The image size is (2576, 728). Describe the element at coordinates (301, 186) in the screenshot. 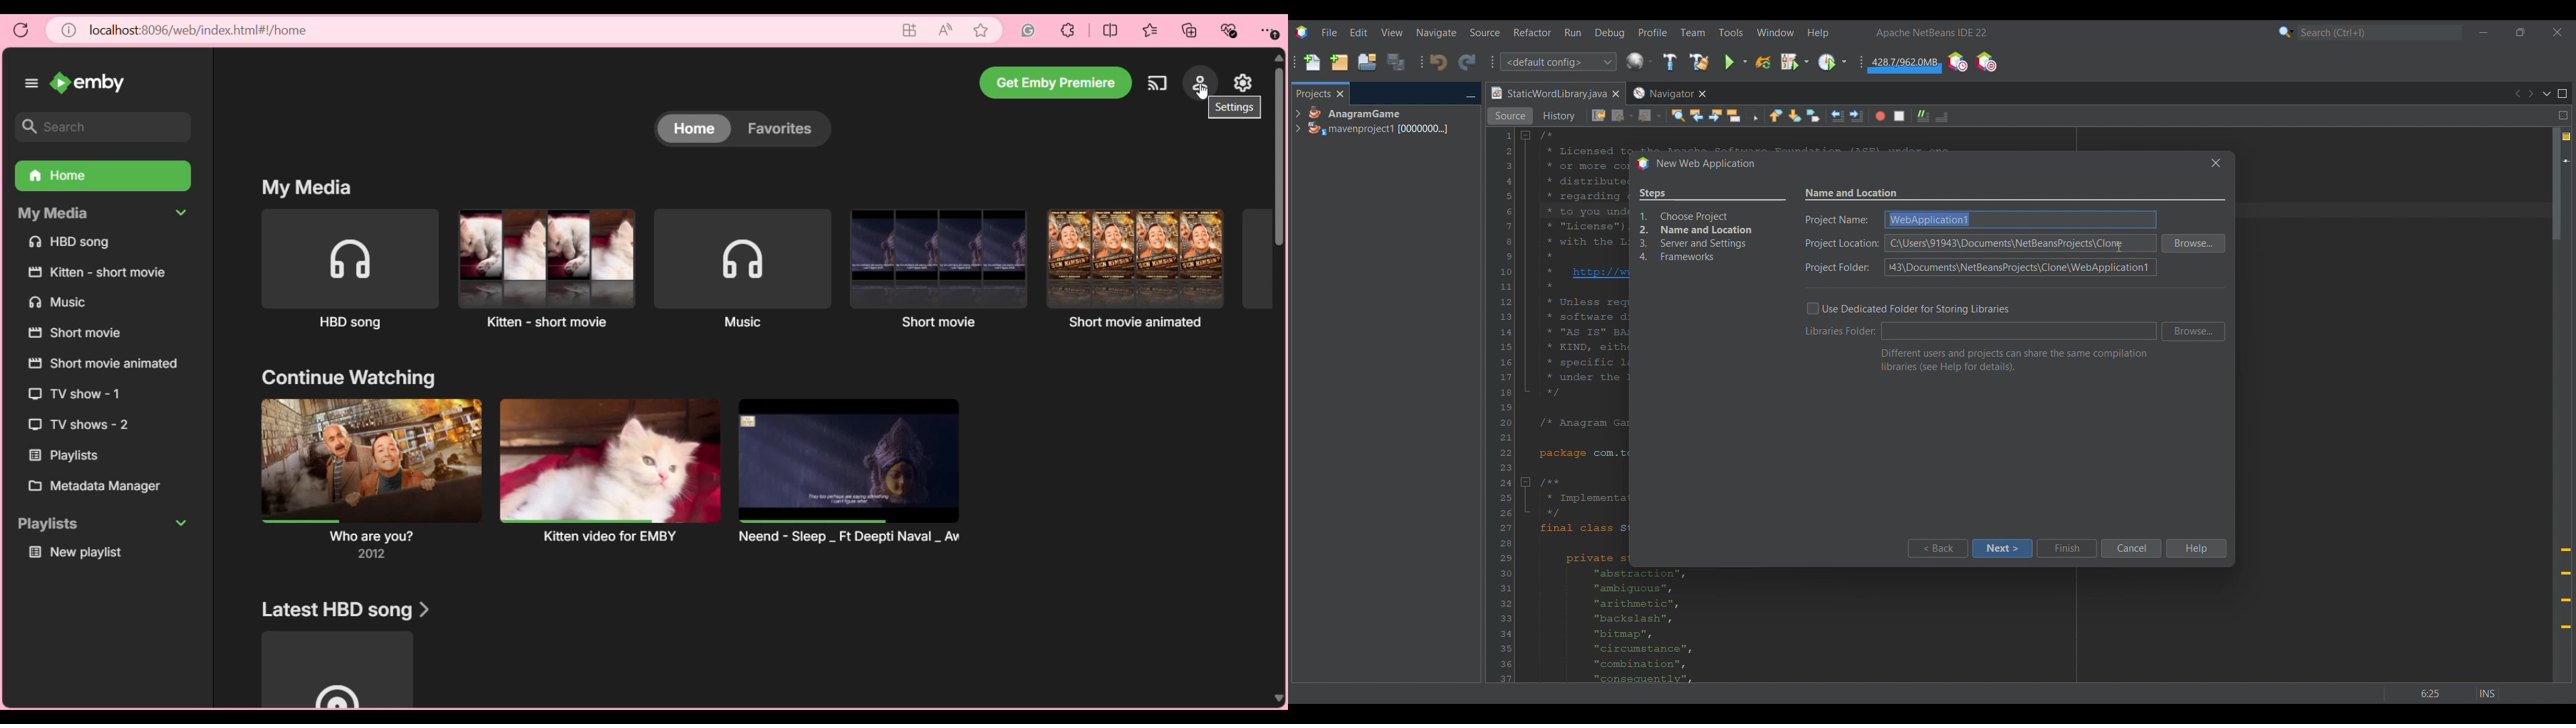

I see `my media` at that location.